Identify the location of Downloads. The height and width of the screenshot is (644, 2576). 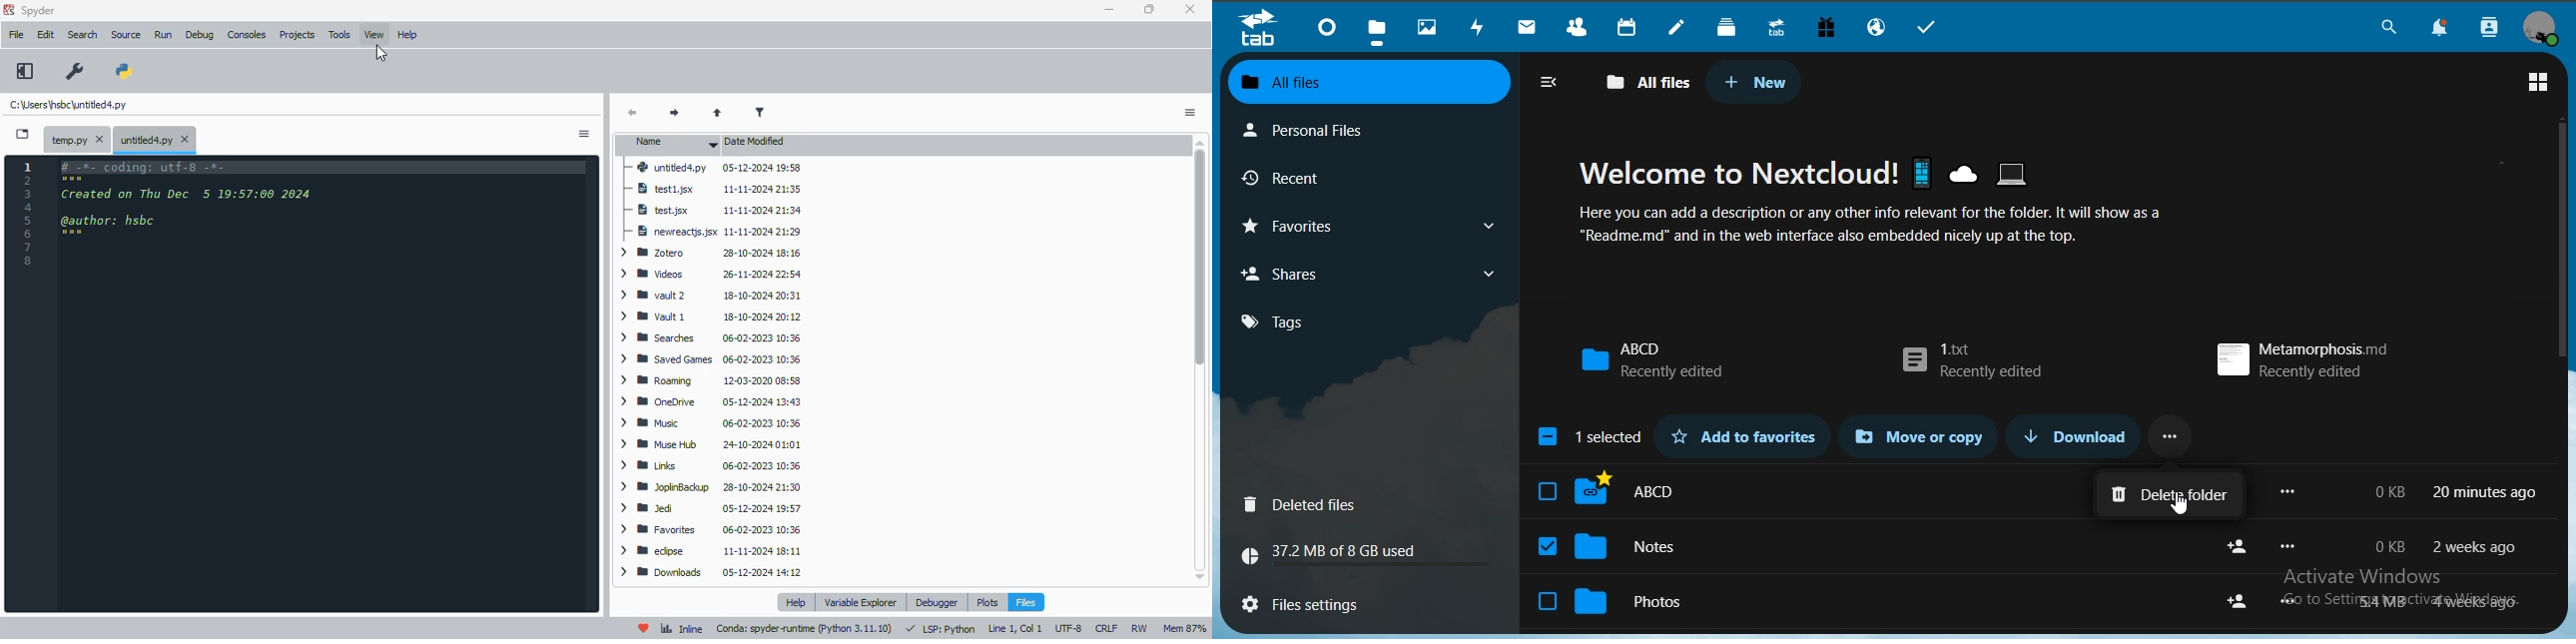
(710, 572).